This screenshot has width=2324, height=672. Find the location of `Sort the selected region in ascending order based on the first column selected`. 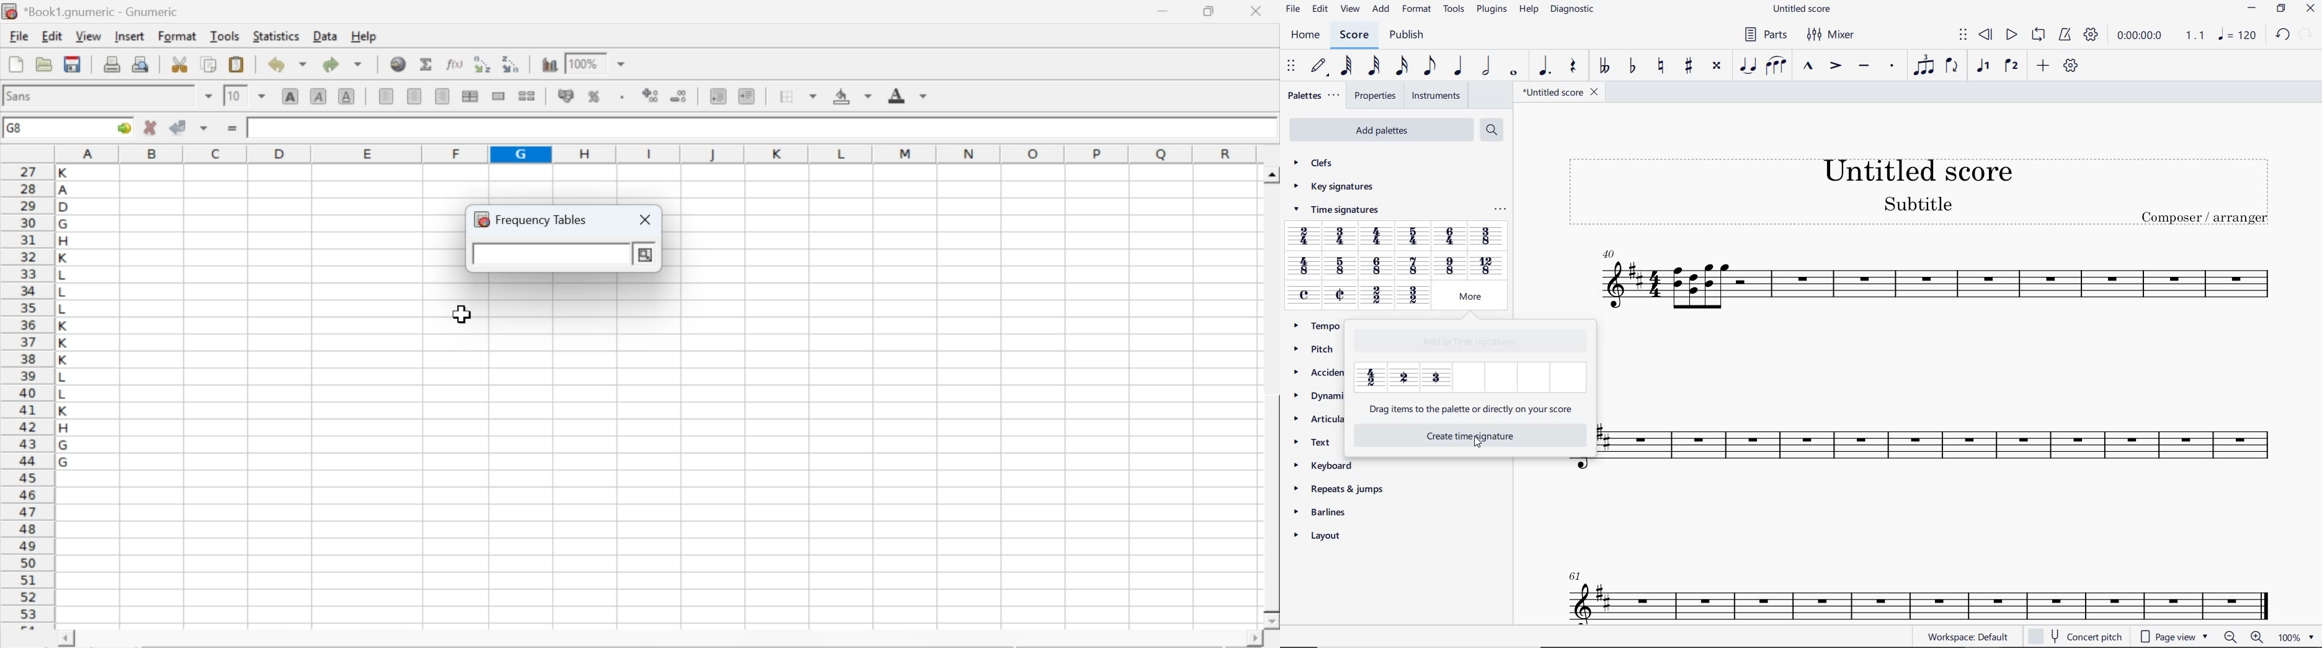

Sort the selected region in ascending order based on the first column selected is located at coordinates (485, 64).